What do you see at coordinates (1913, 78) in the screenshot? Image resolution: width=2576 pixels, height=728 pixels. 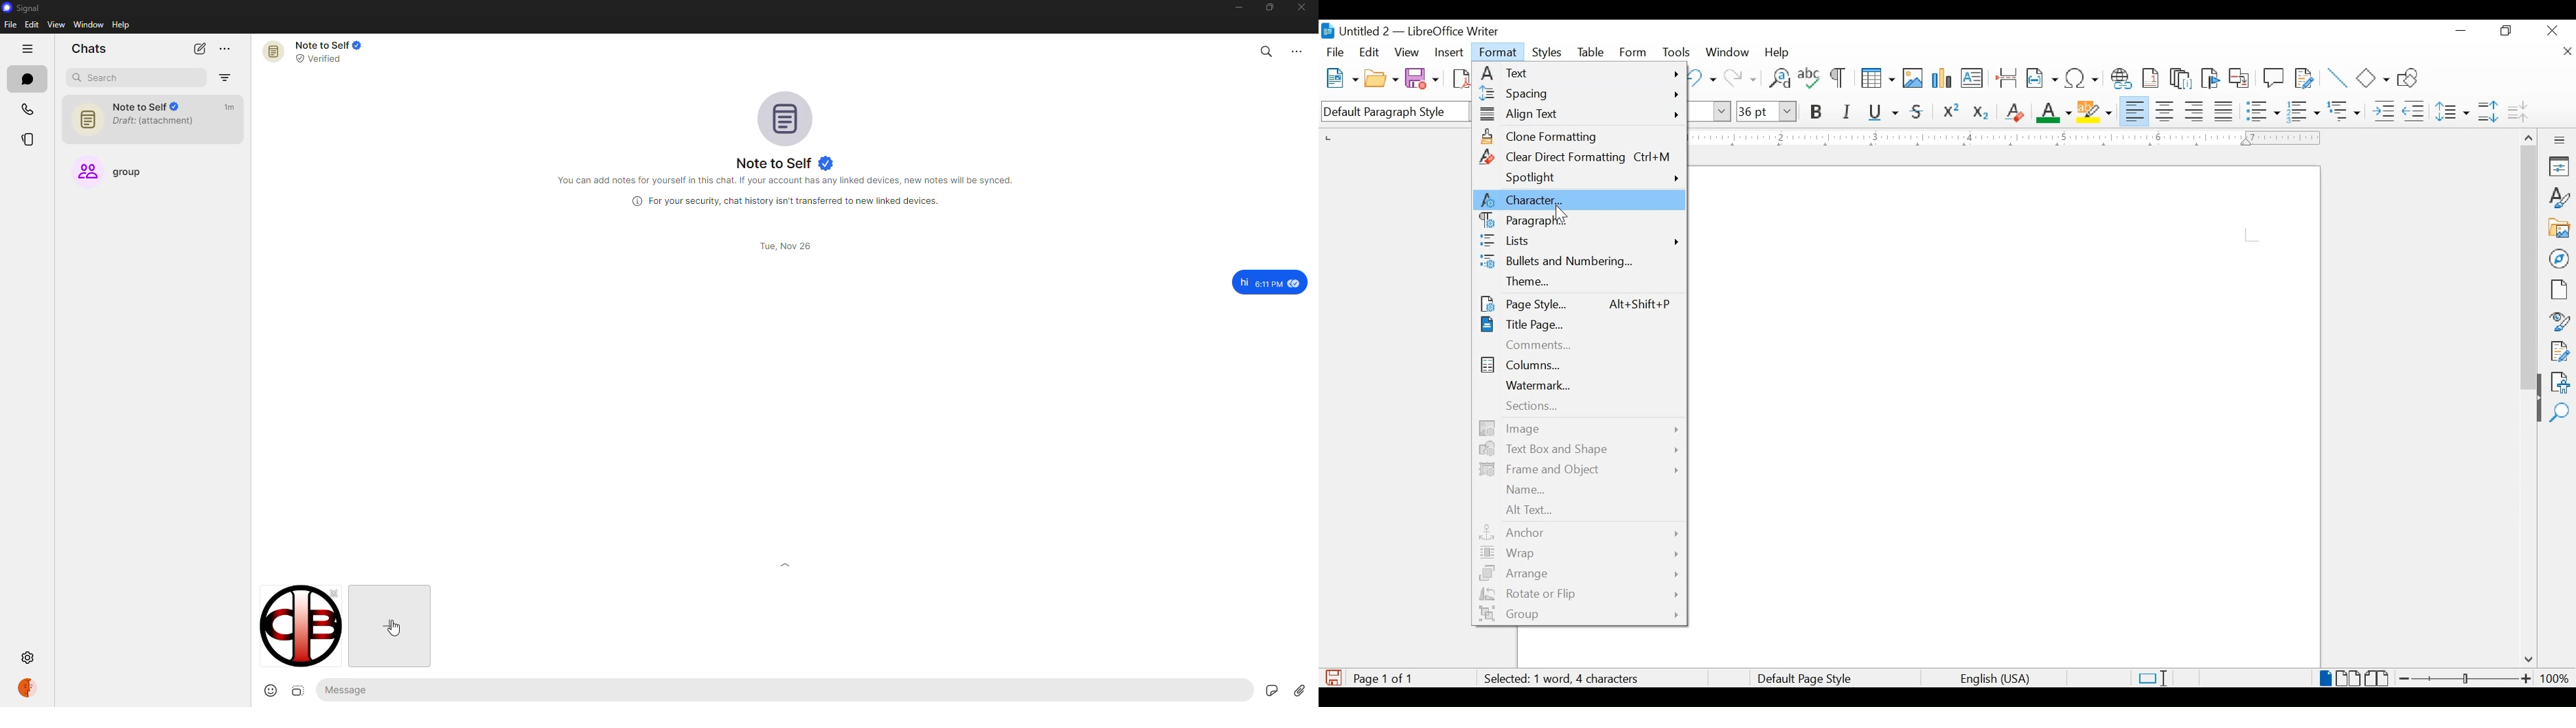 I see `insert image` at bounding box center [1913, 78].